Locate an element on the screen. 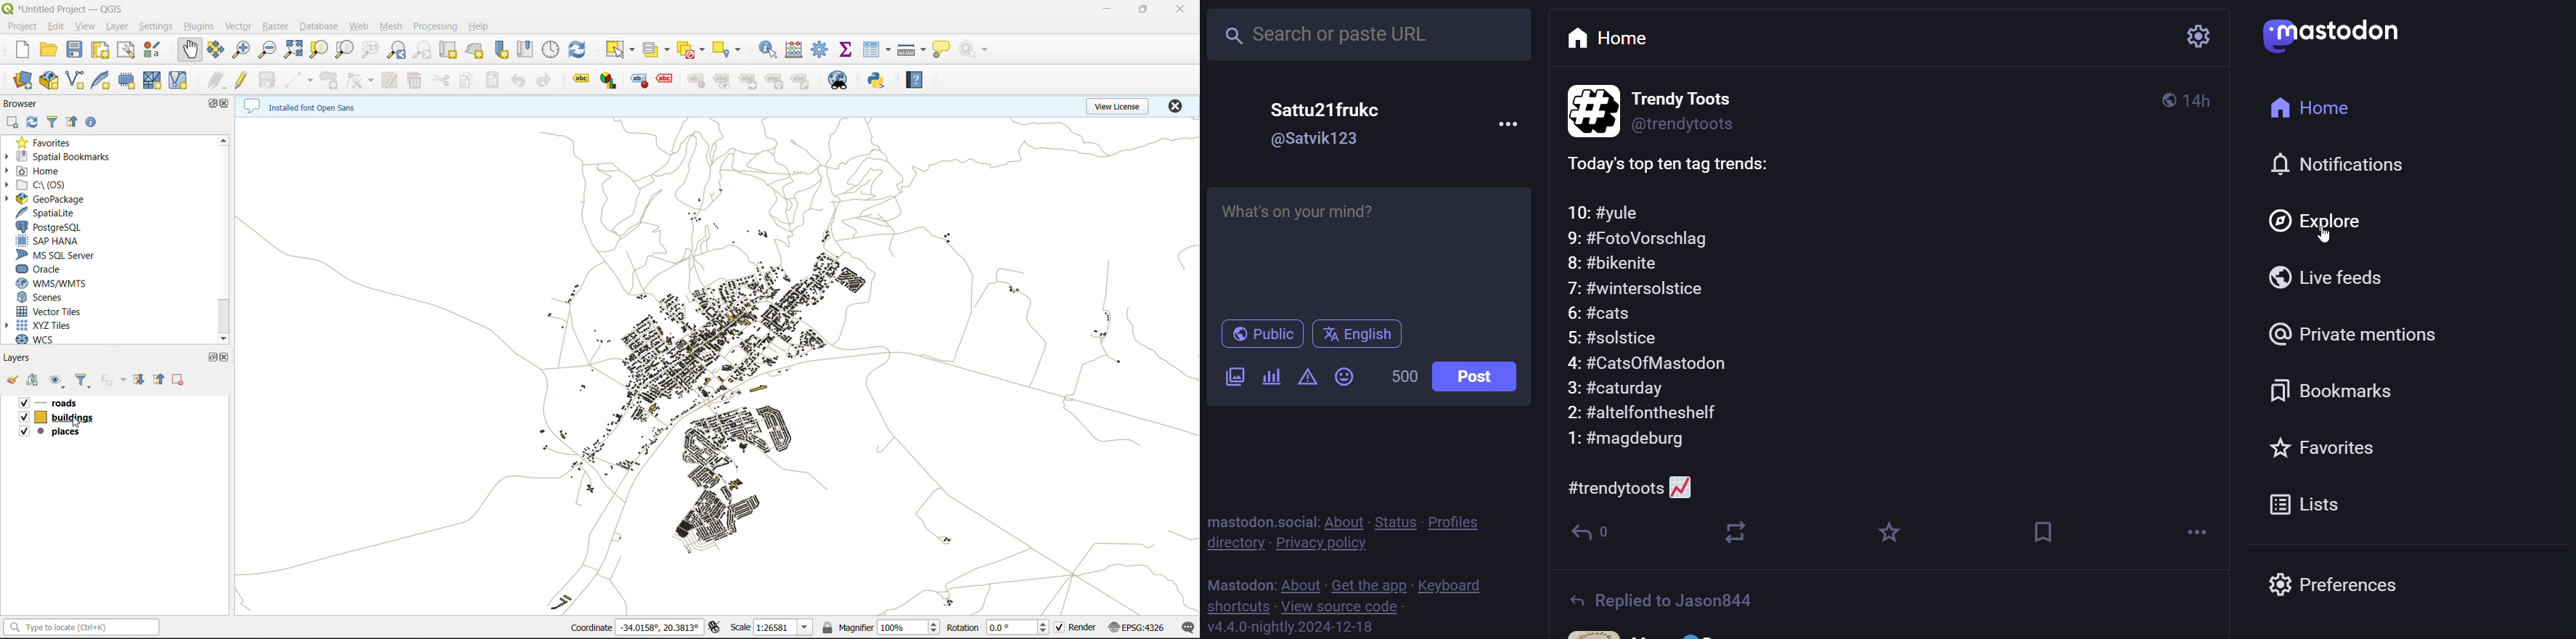  profile picture is located at coordinates (1587, 110).